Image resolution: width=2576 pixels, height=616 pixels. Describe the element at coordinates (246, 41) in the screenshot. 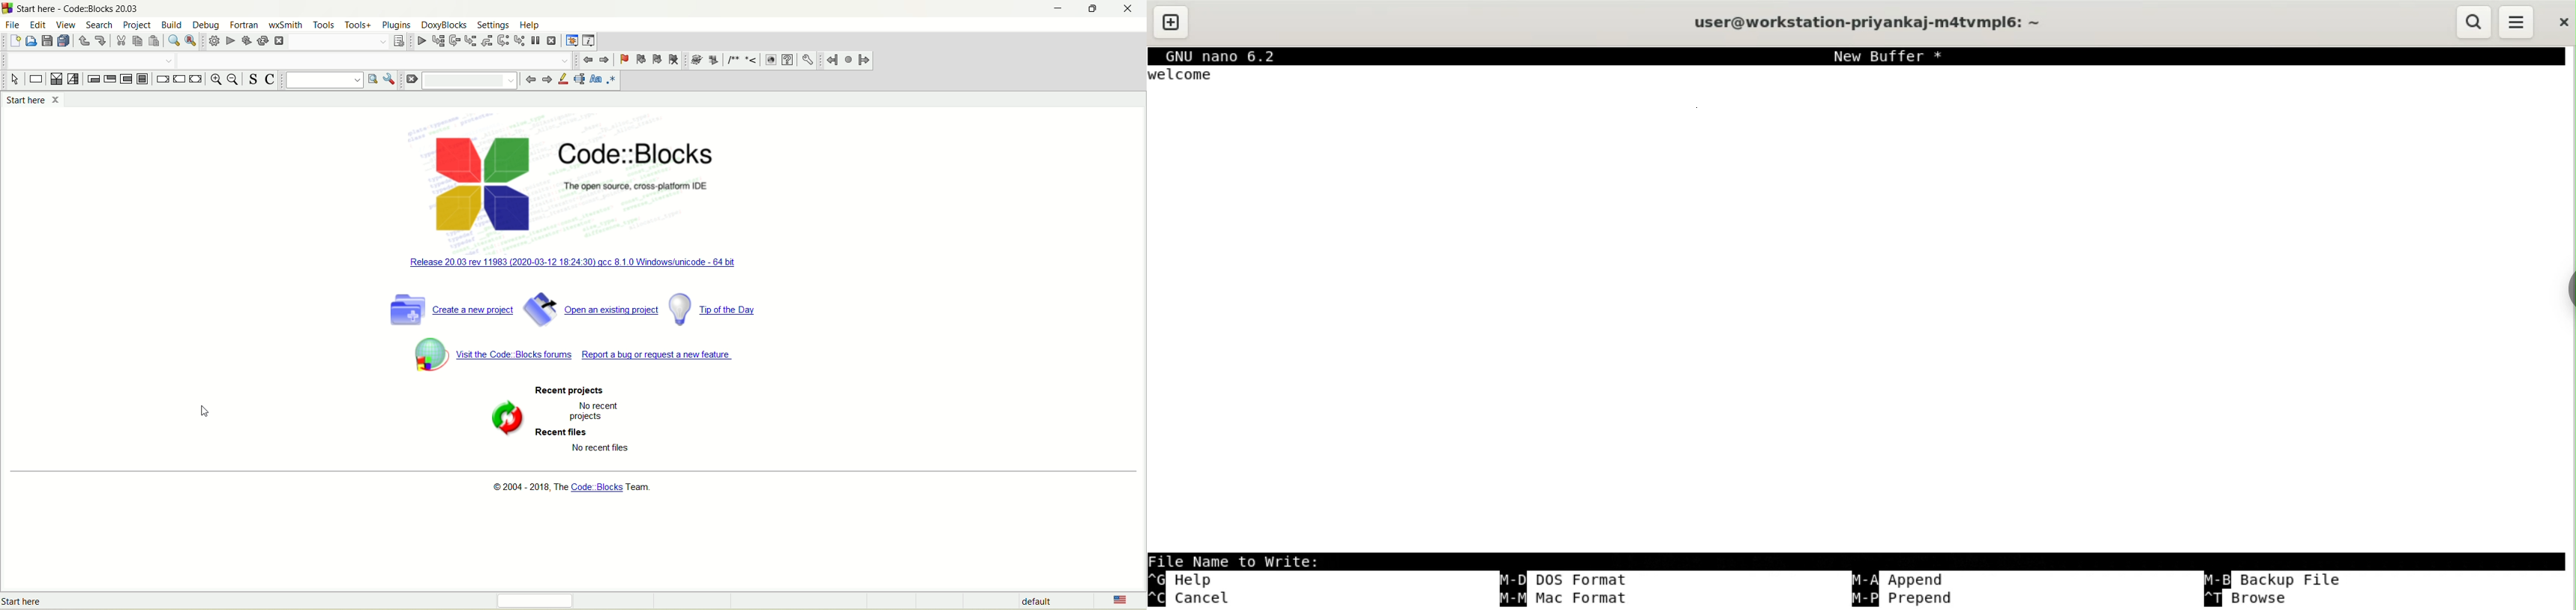

I see `build and run` at that location.